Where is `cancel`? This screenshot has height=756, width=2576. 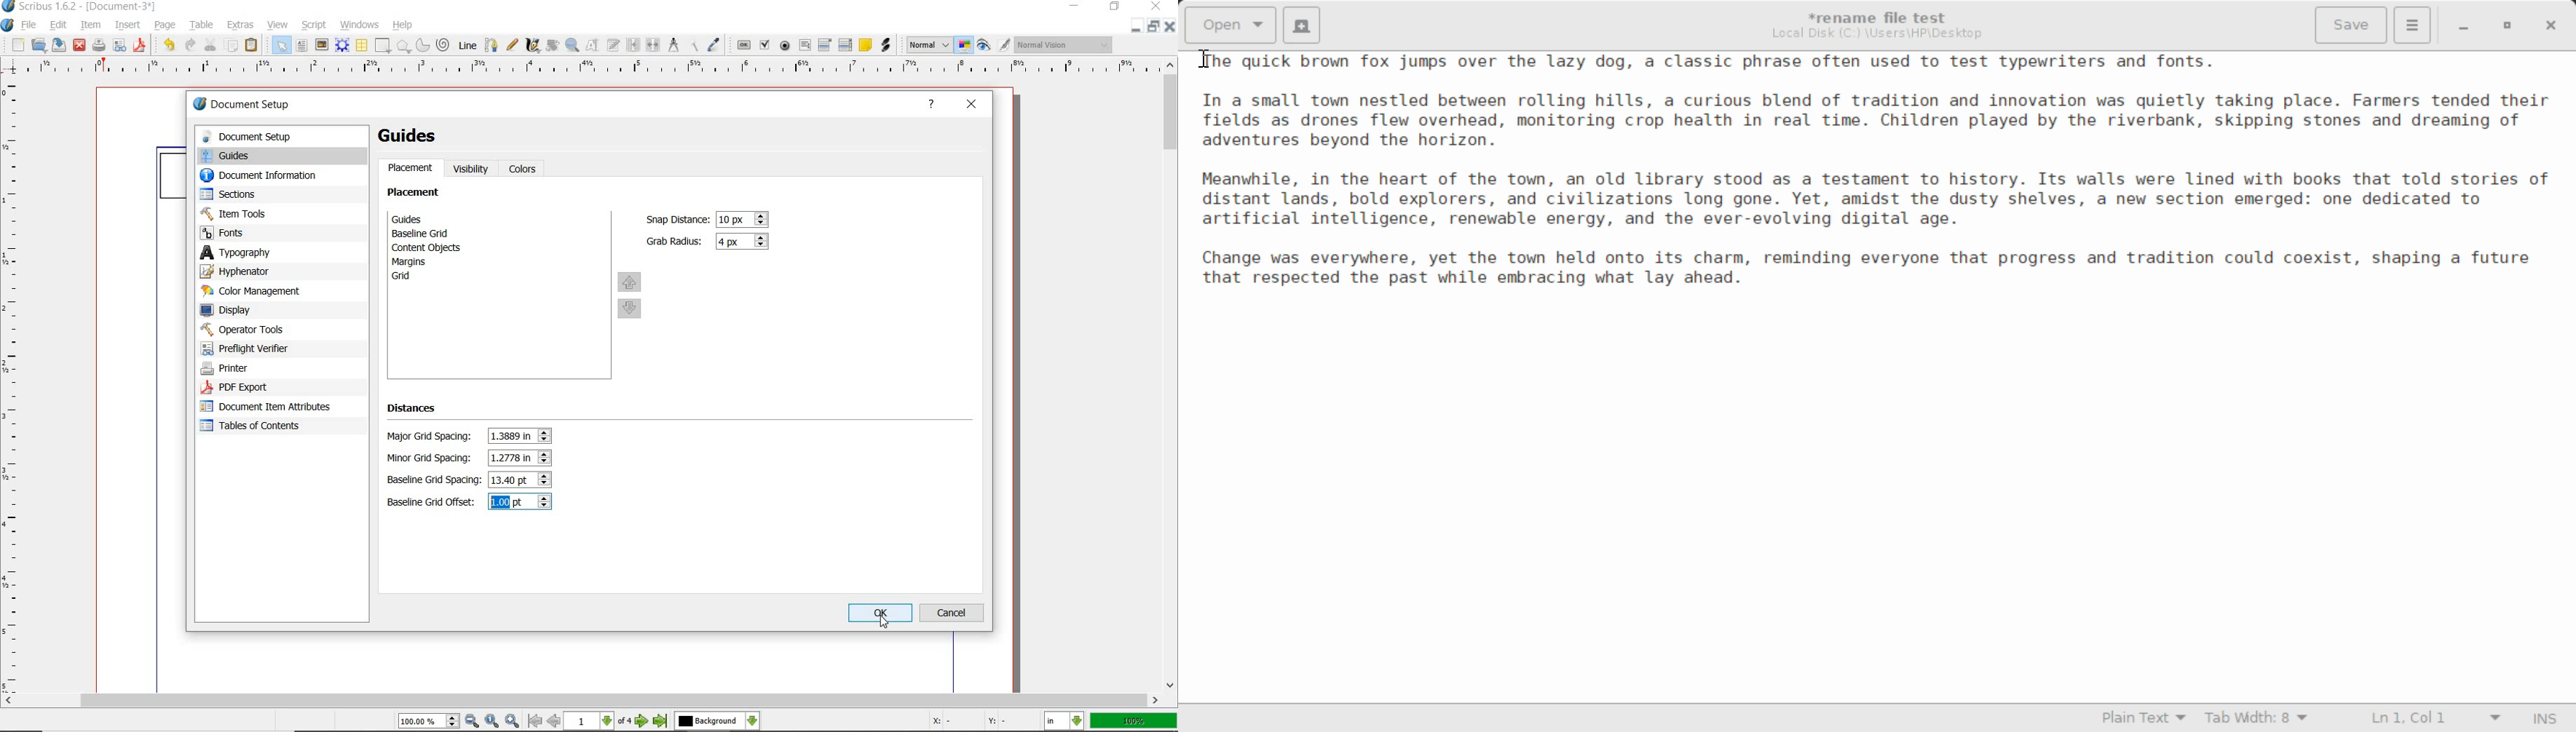 cancel is located at coordinates (953, 613).